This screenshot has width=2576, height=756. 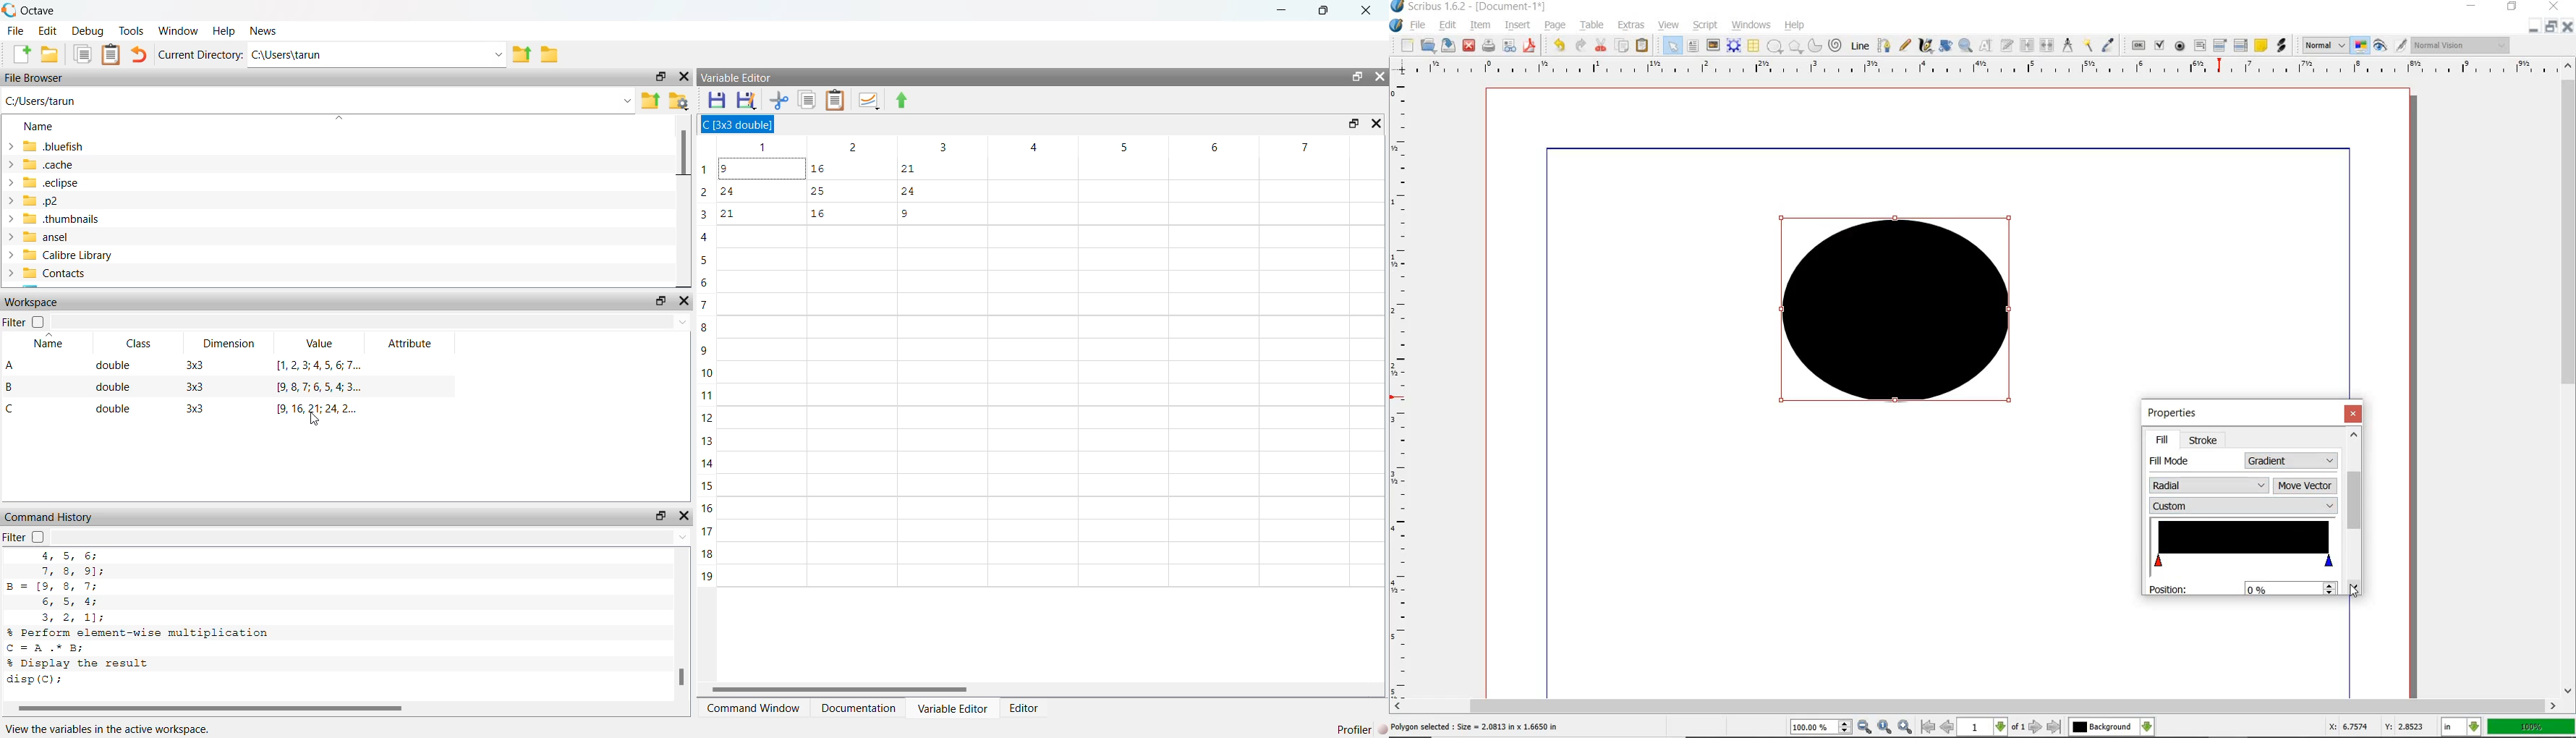 I want to click on fill, so click(x=2162, y=440).